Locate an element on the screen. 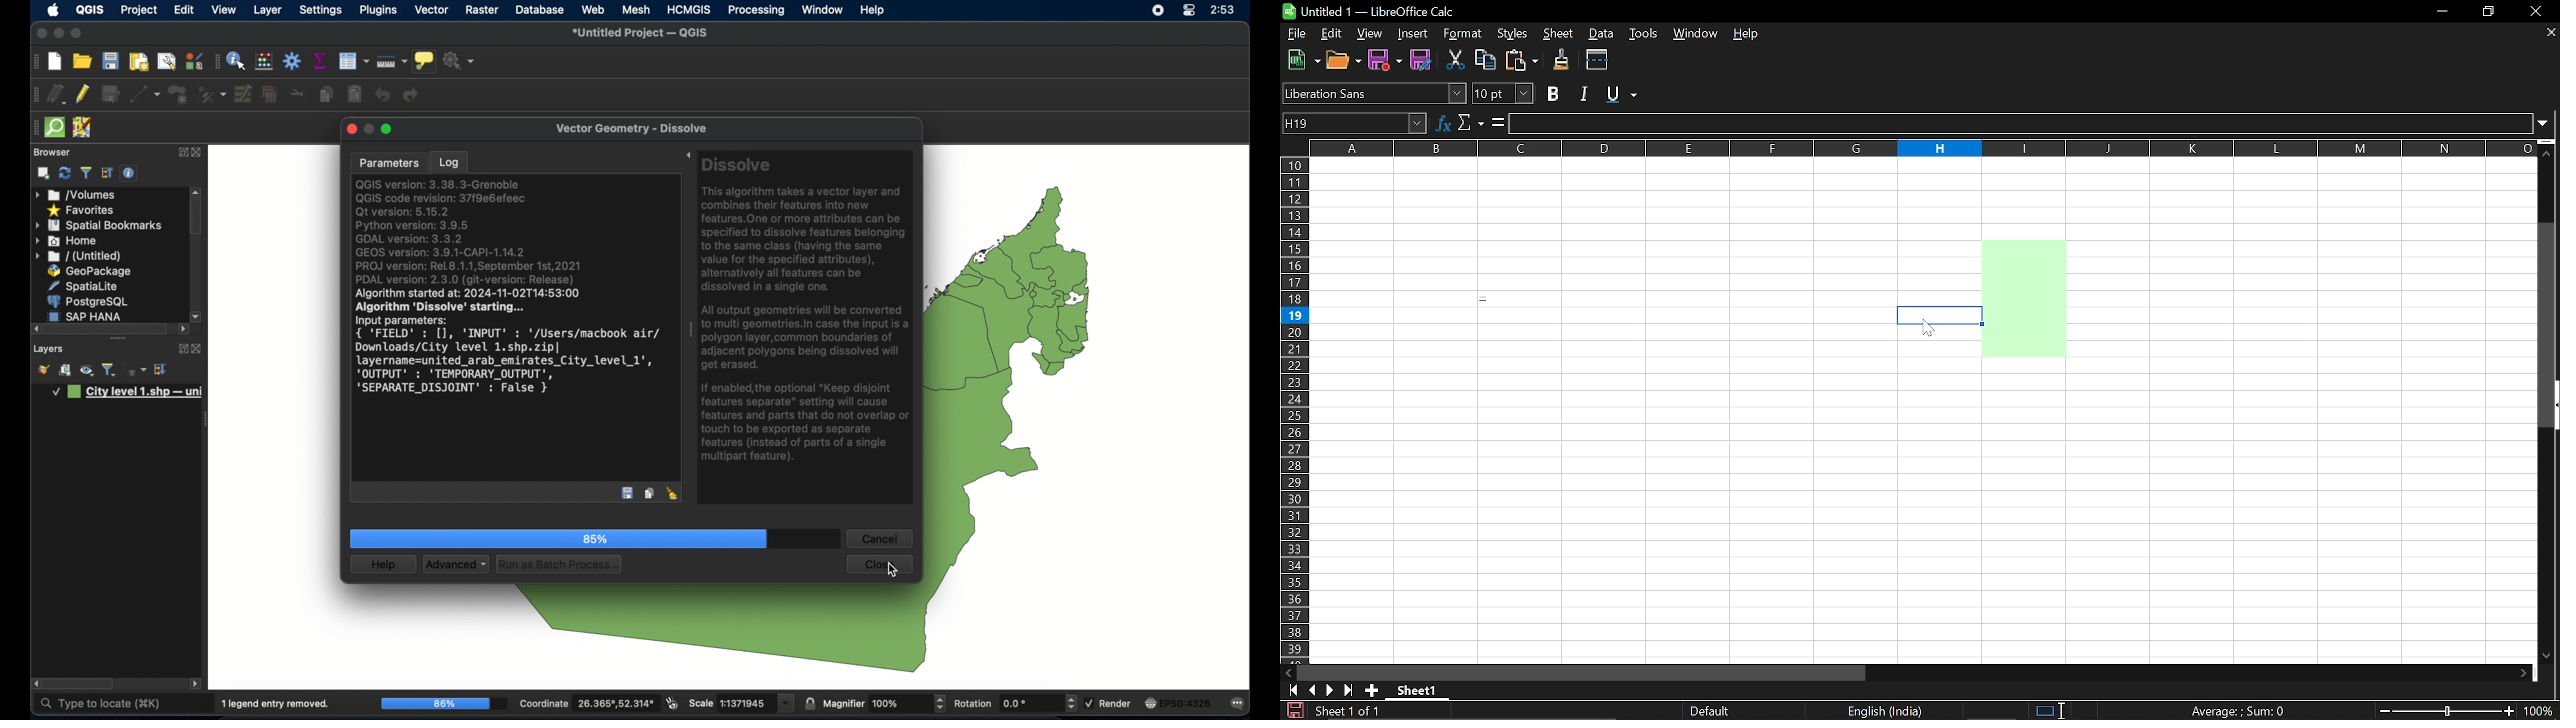 This screenshot has width=2576, height=728. open project is located at coordinates (82, 61).